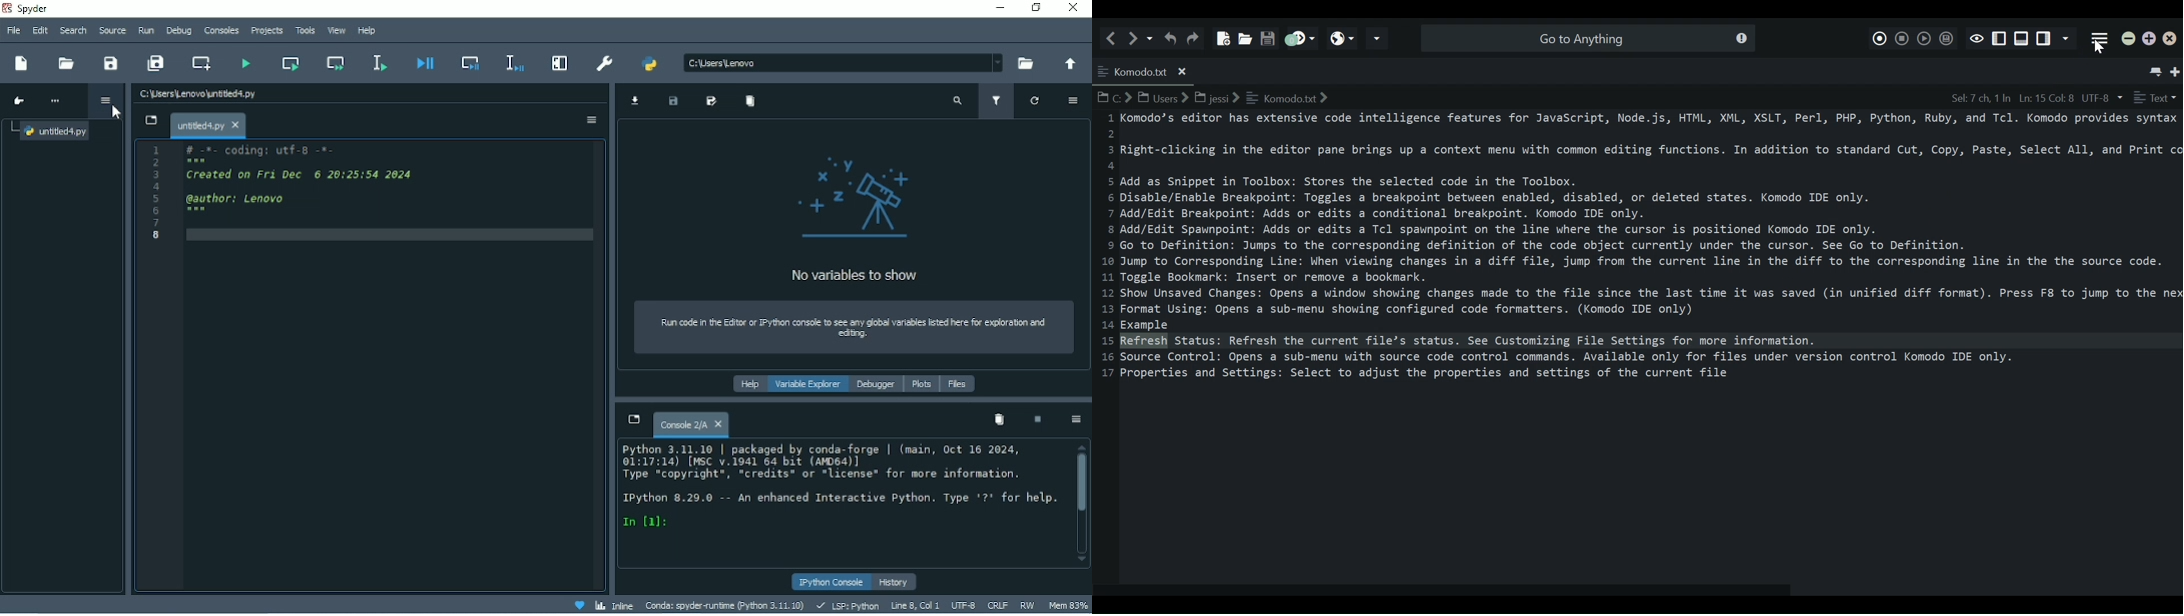 The height and width of the screenshot is (616, 2184). What do you see at coordinates (29, 9) in the screenshot?
I see `Spyder` at bounding box center [29, 9].